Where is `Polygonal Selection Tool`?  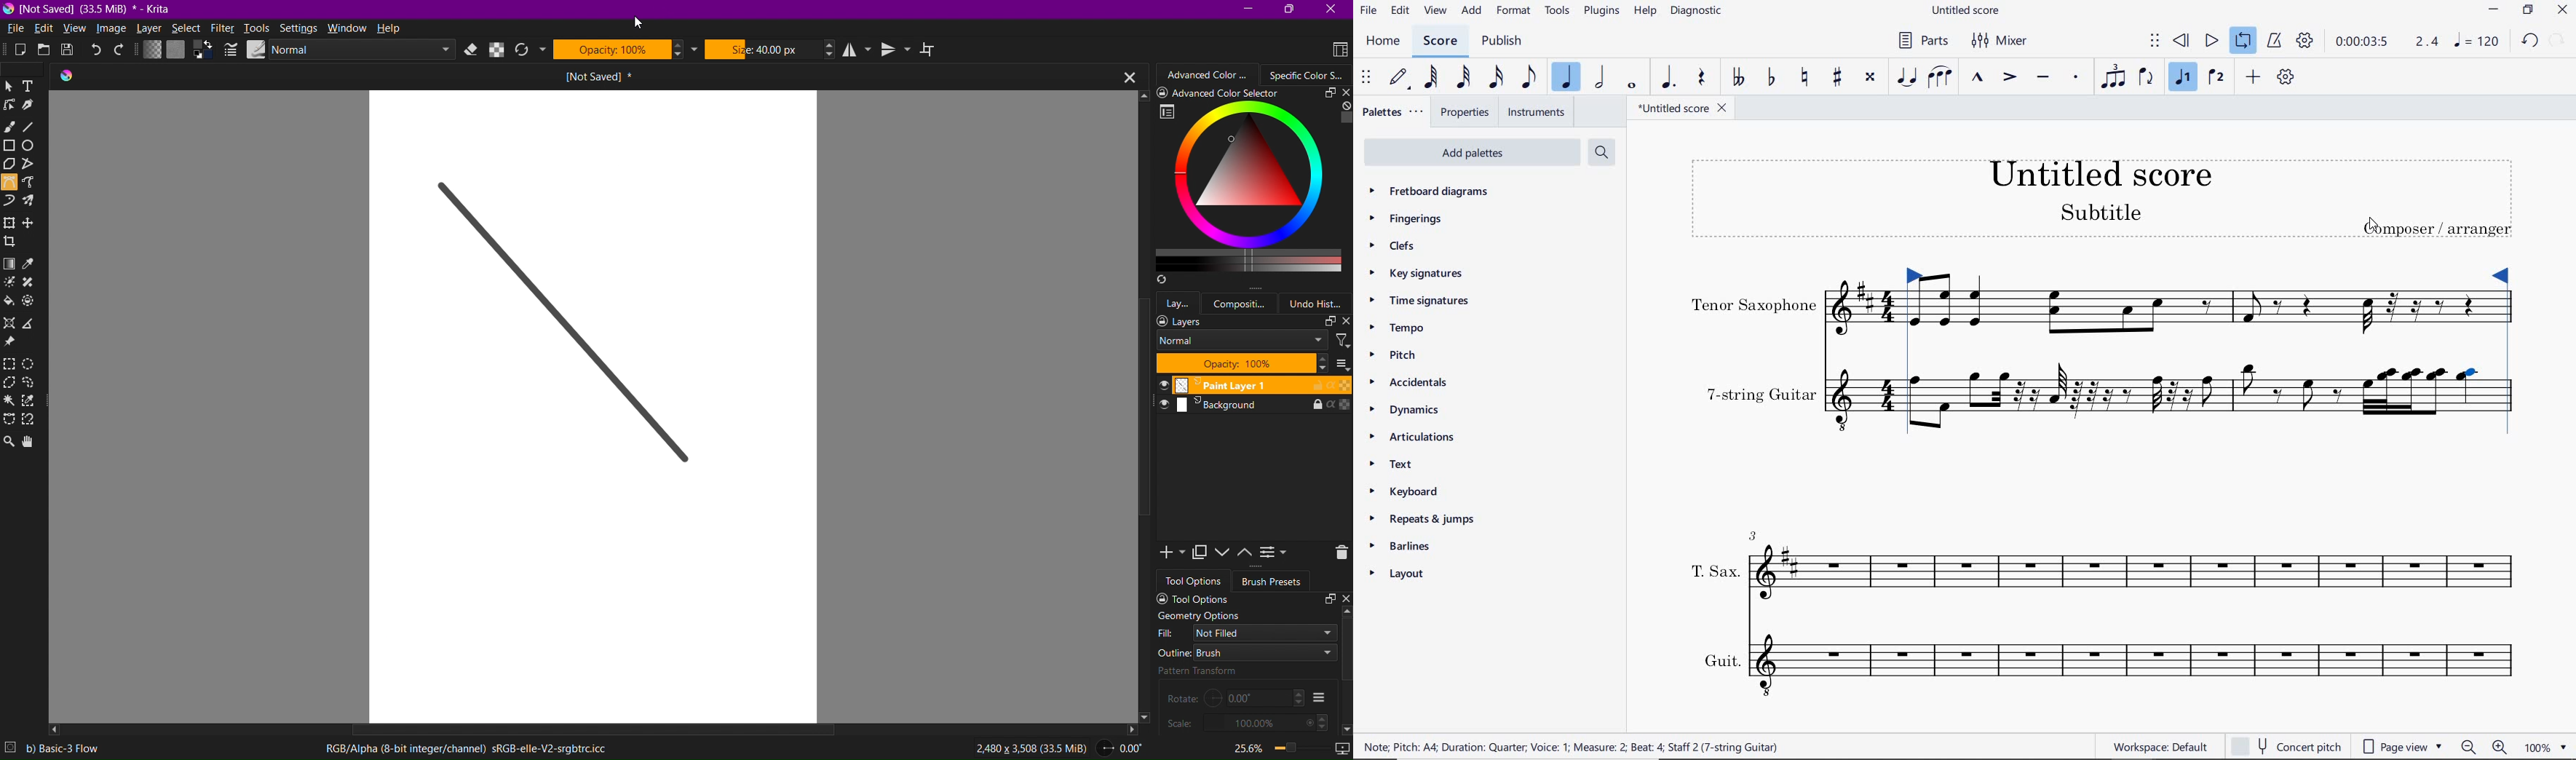 Polygonal Selection Tool is located at coordinates (11, 384).